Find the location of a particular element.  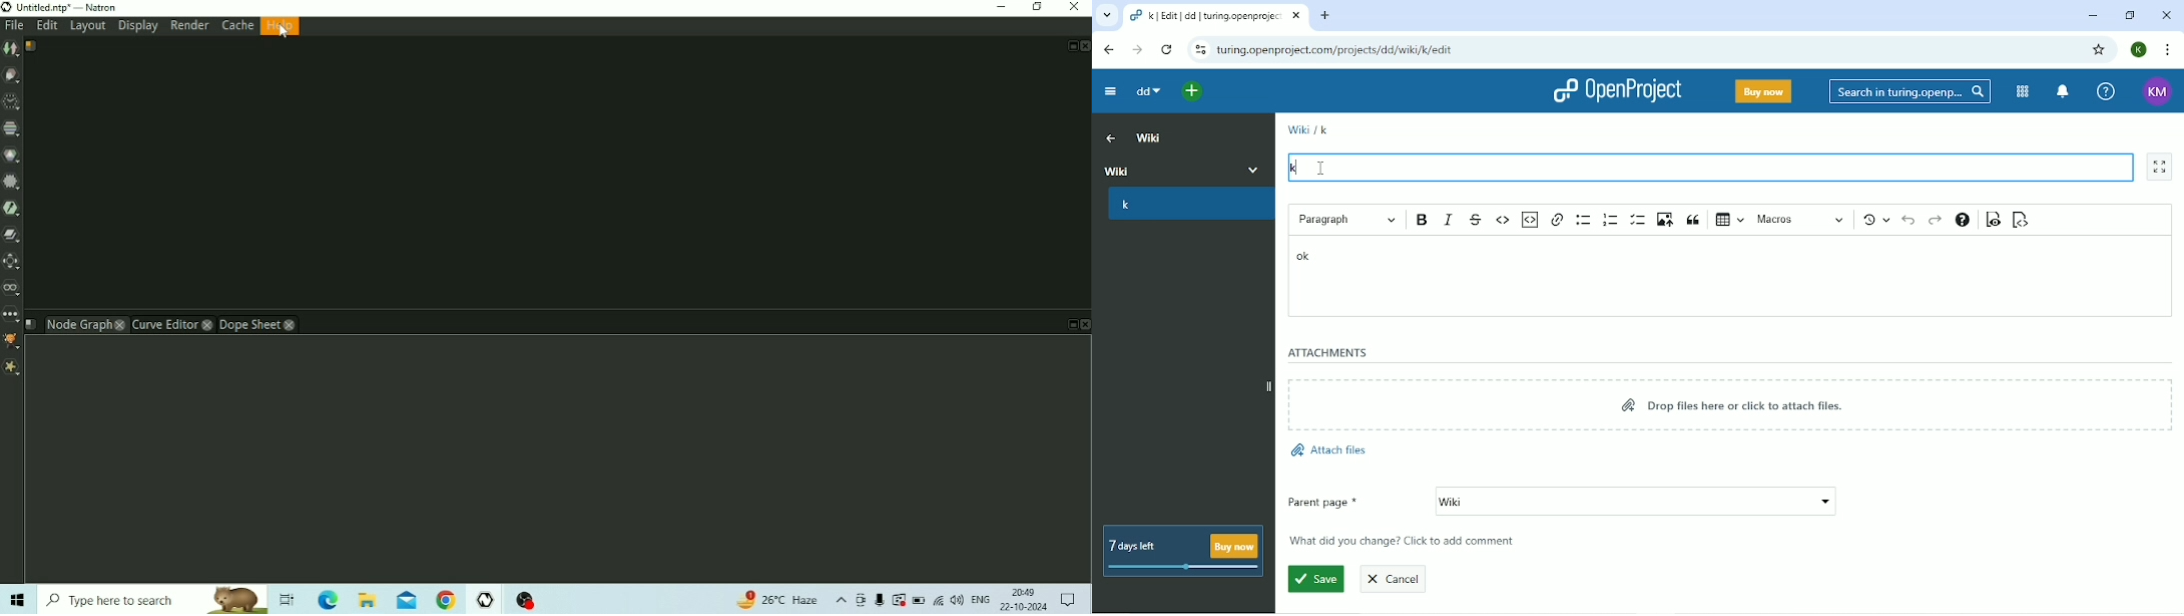

Drop files here or click to attach files. is located at coordinates (1730, 407).